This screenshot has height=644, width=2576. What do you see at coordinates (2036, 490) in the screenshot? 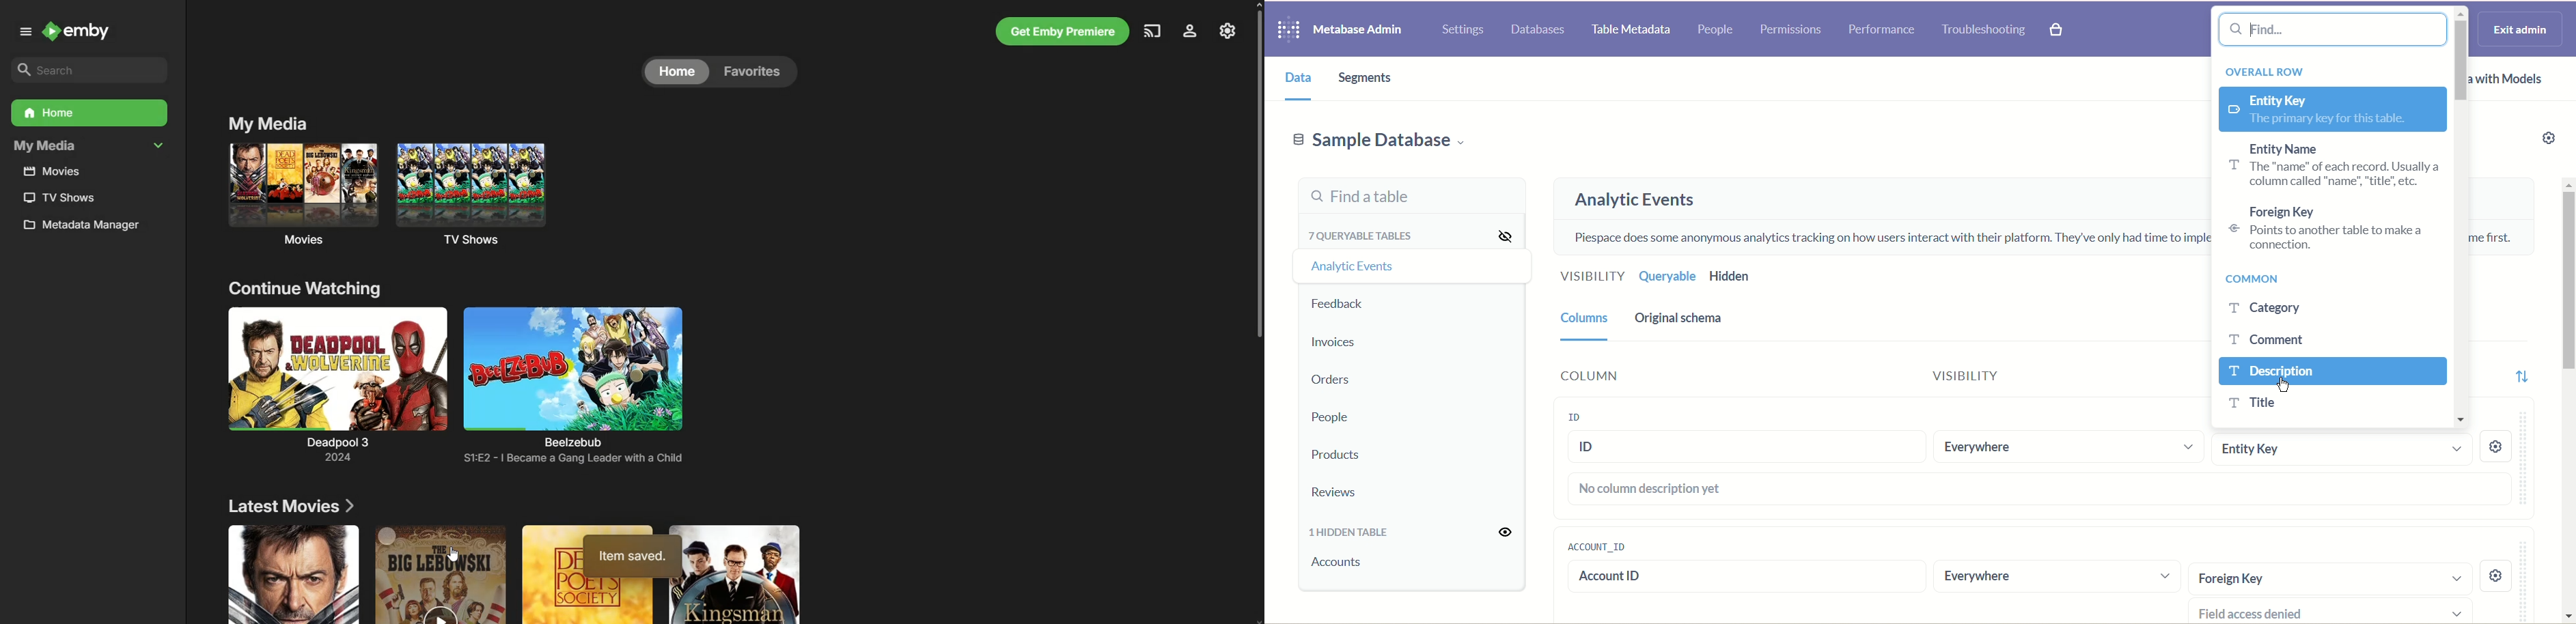
I see `no column description yet` at bounding box center [2036, 490].